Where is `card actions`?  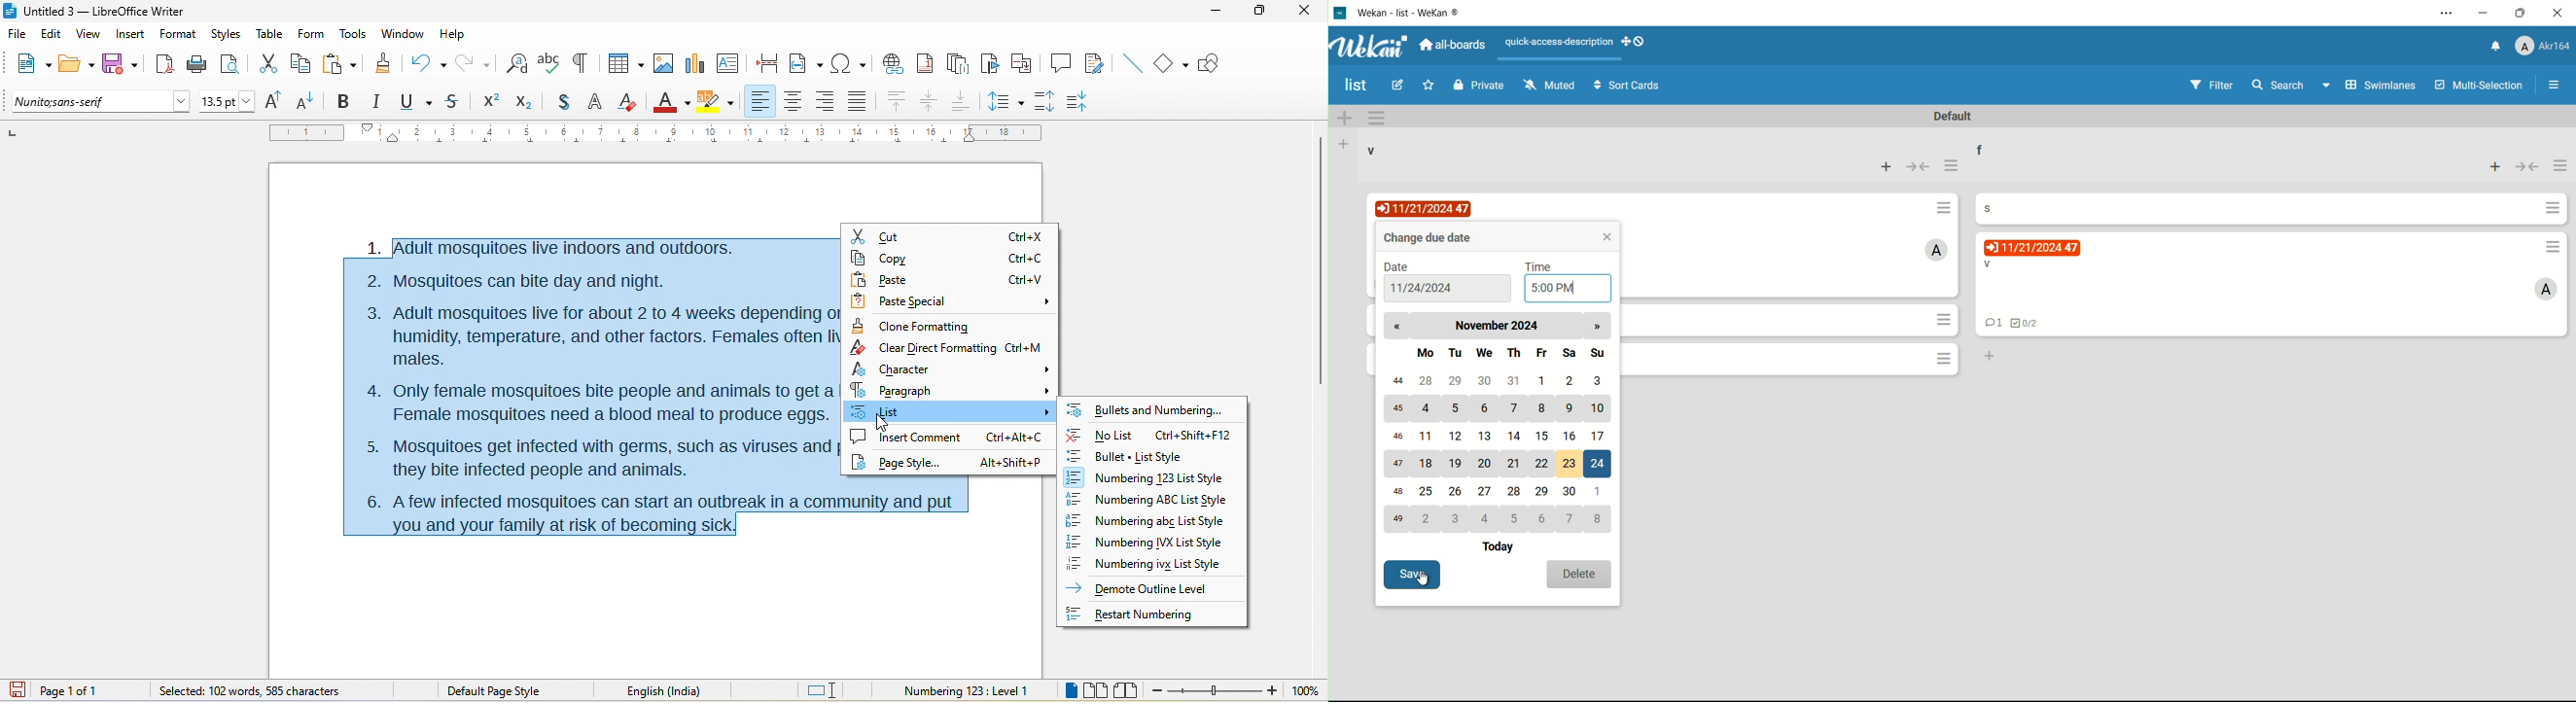
card actions is located at coordinates (2554, 209).